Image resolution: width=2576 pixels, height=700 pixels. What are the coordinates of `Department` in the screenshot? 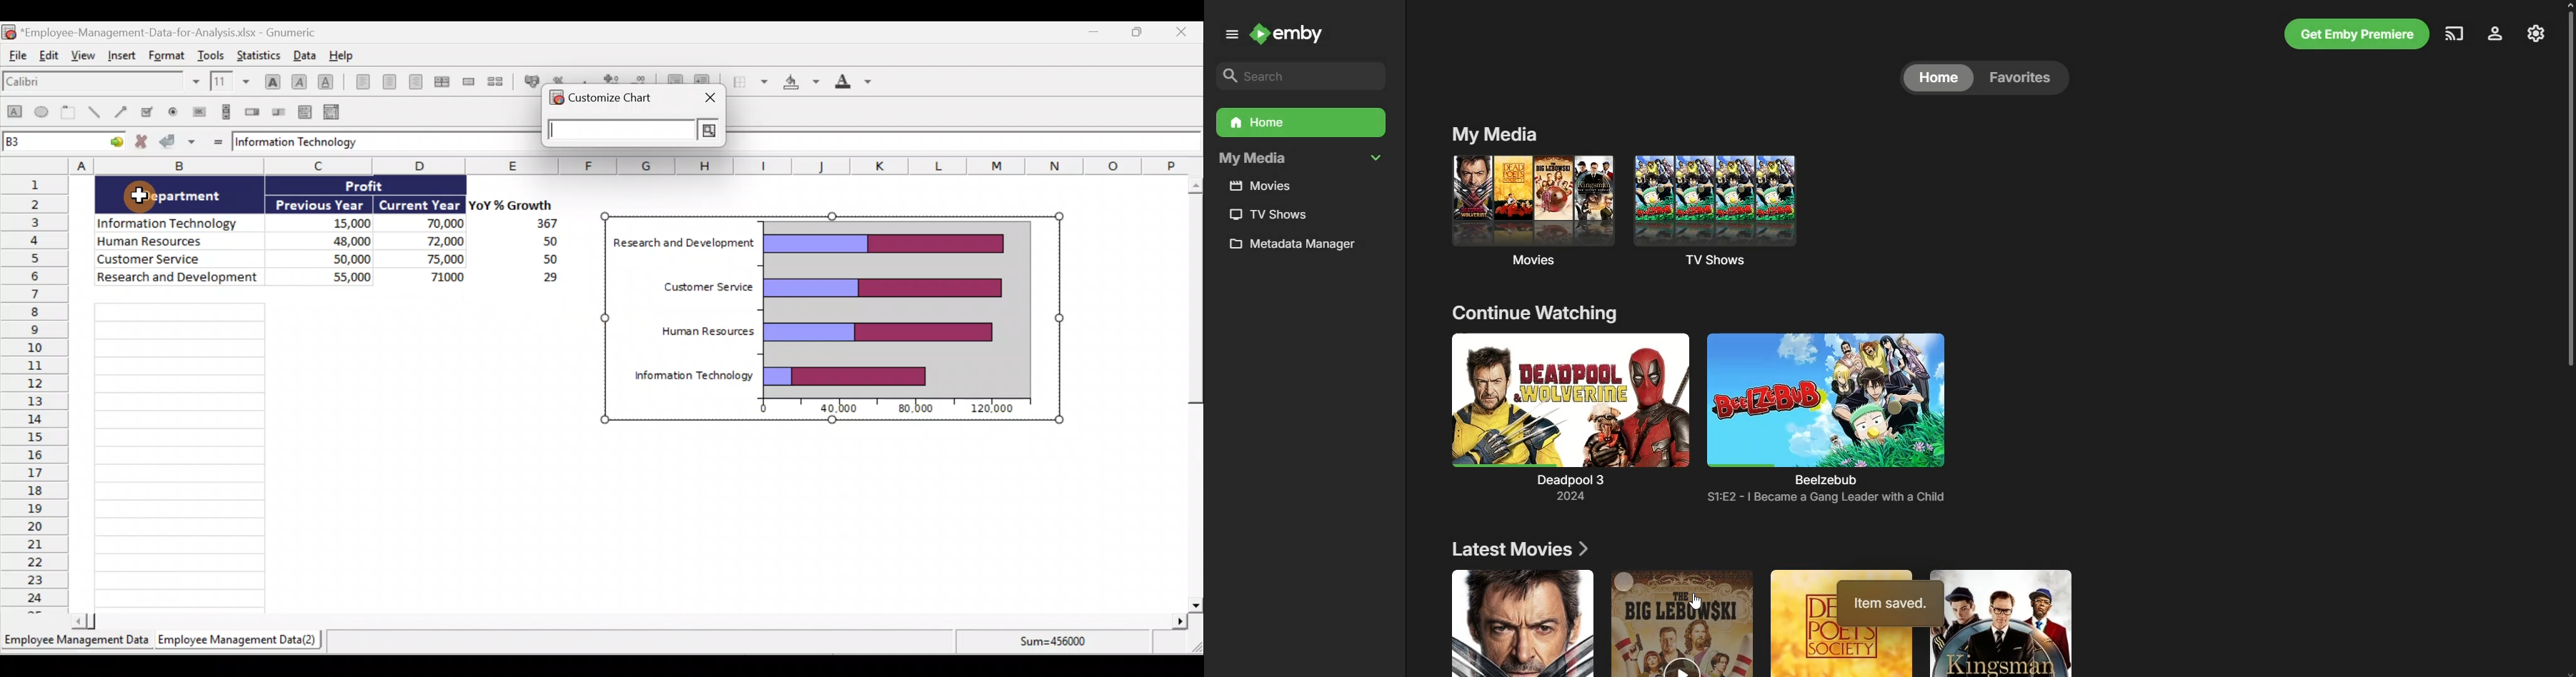 It's located at (189, 196).